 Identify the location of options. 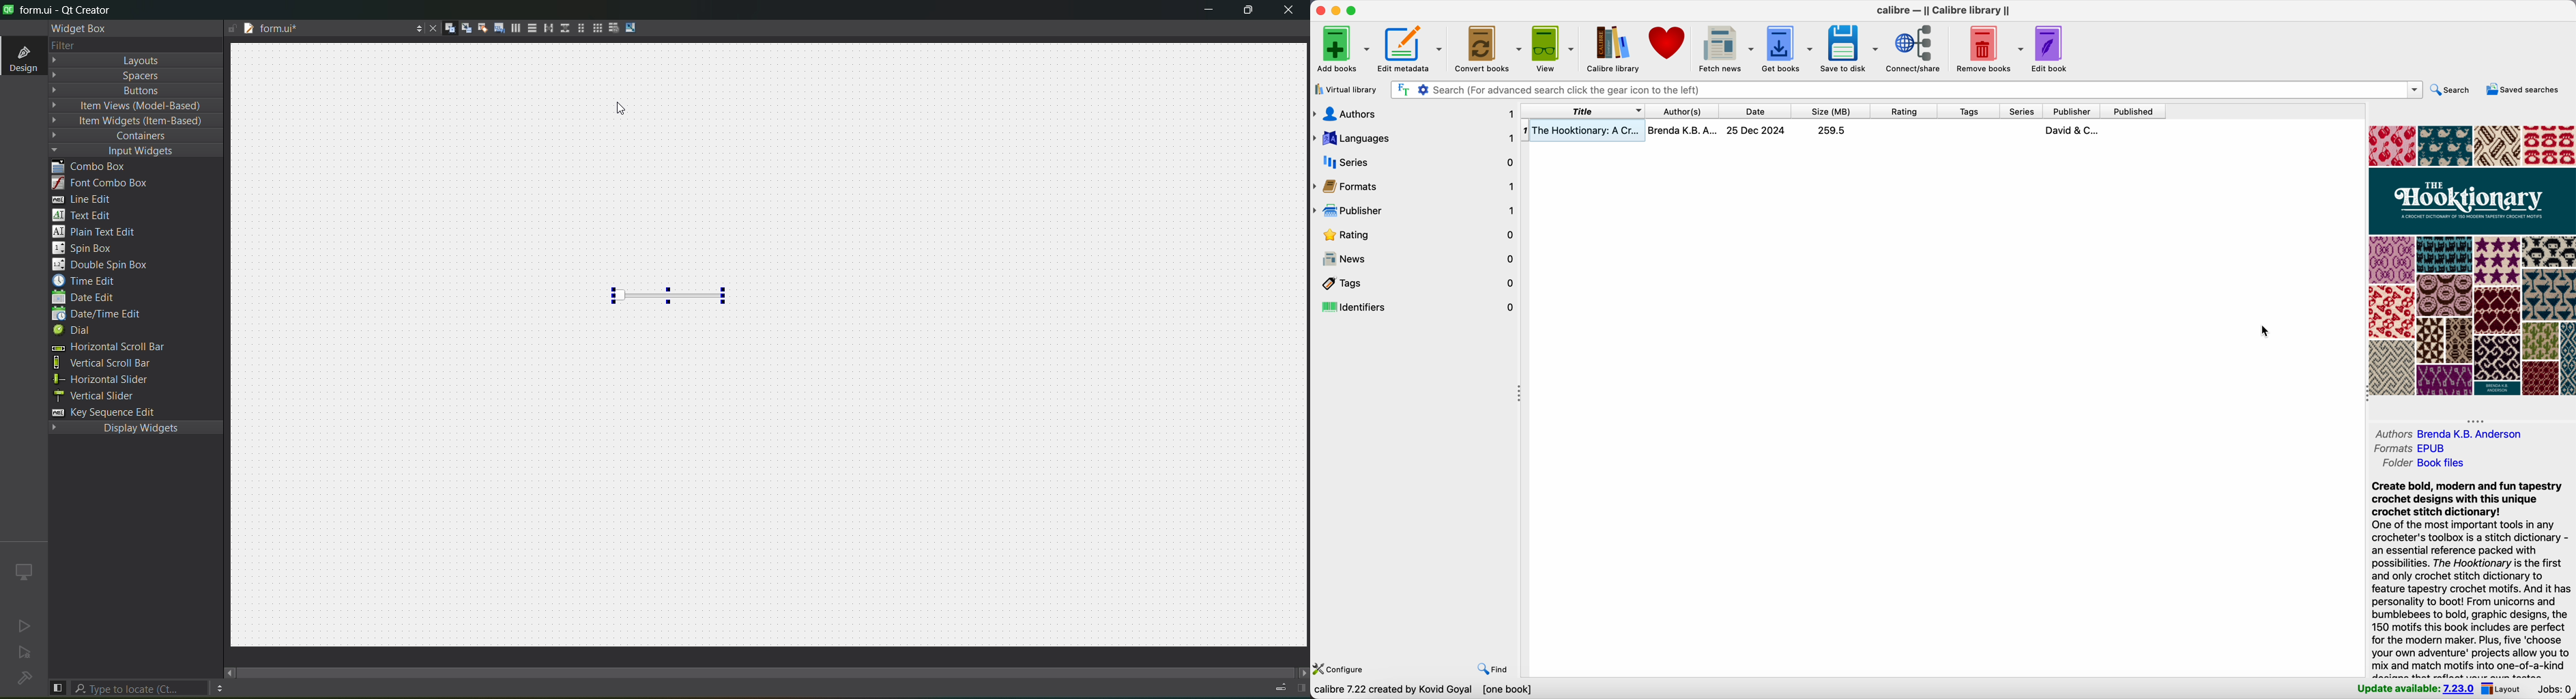
(414, 29).